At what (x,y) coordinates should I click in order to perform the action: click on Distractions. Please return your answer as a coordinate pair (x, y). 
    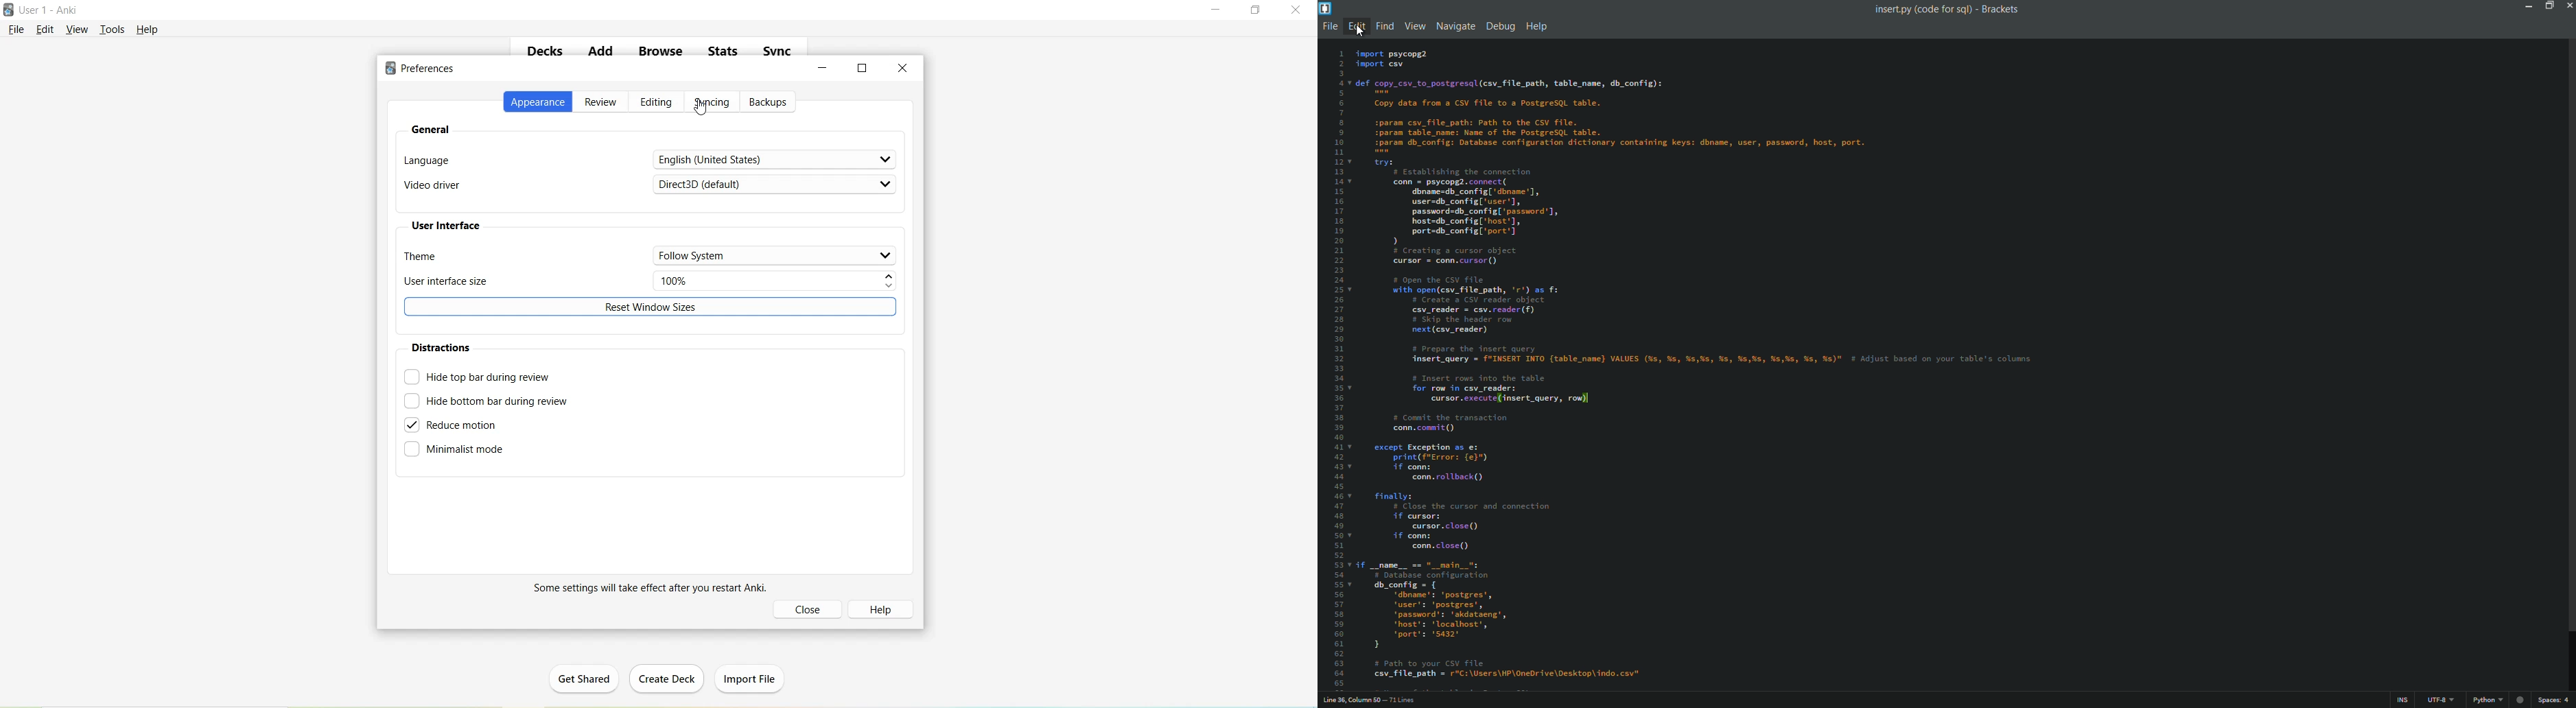
    Looking at the image, I should click on (444, 347).